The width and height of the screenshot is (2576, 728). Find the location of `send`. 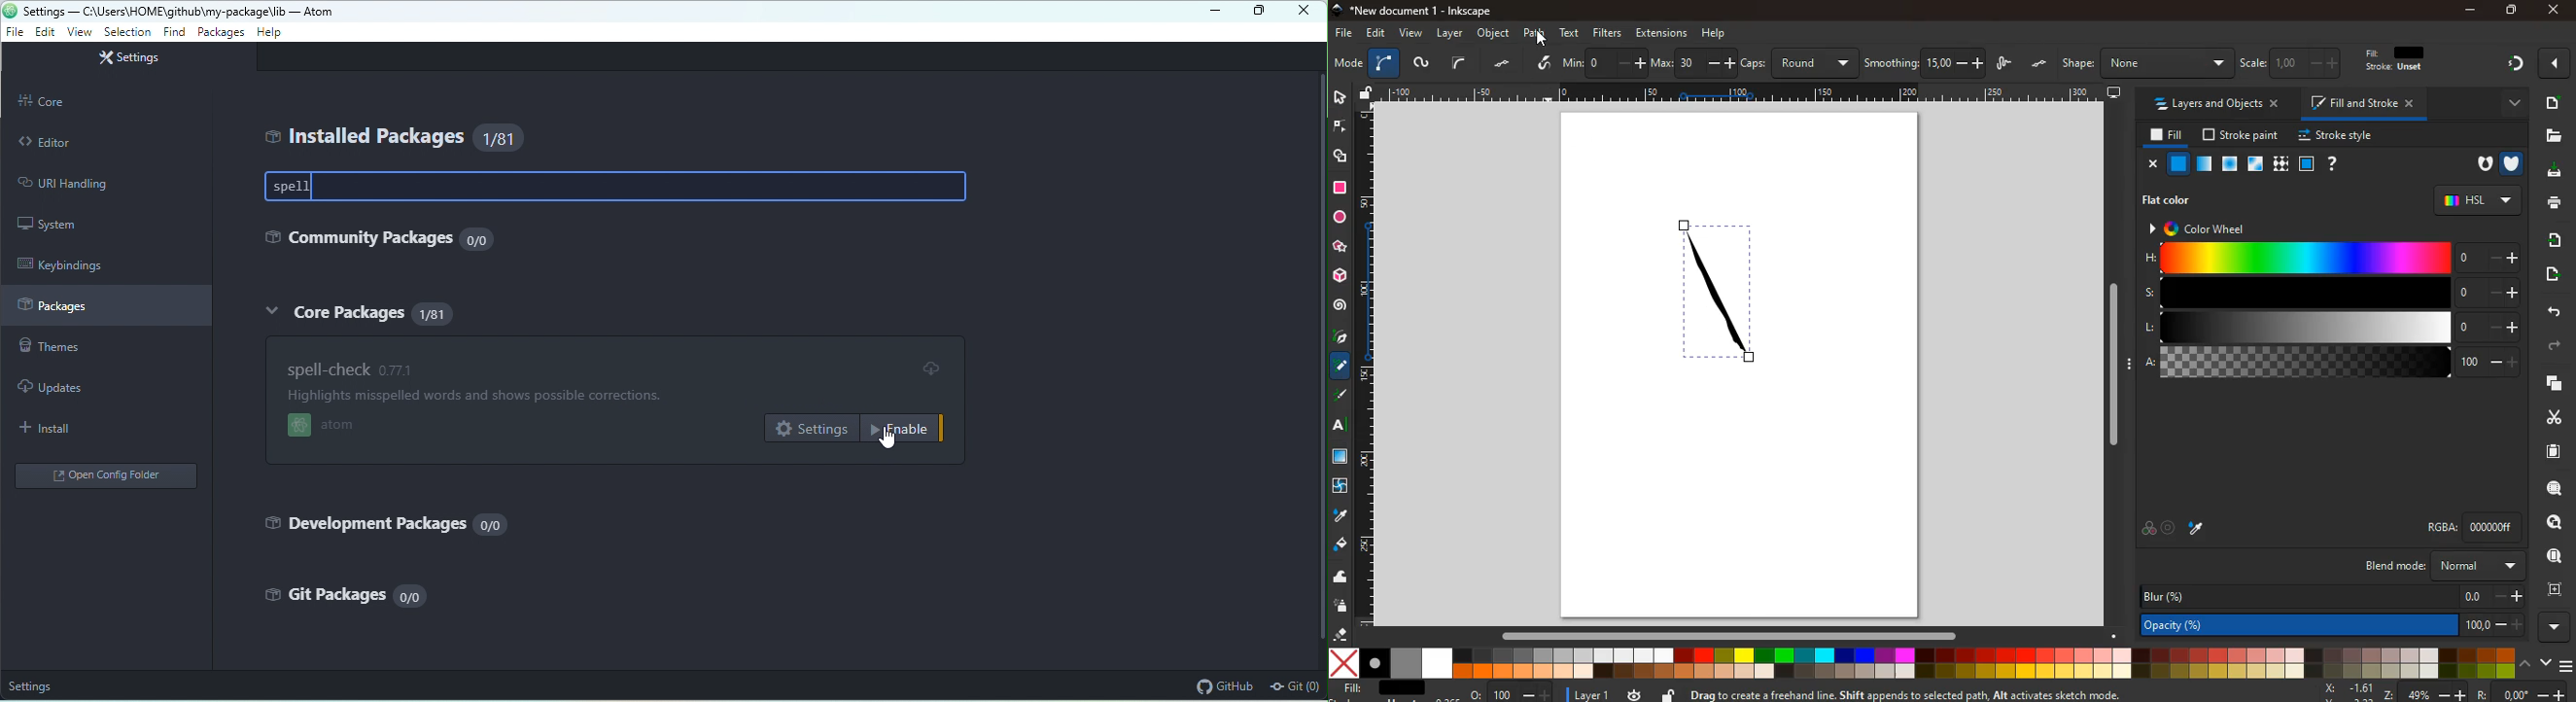

send is located at coordinates (2551, 274).